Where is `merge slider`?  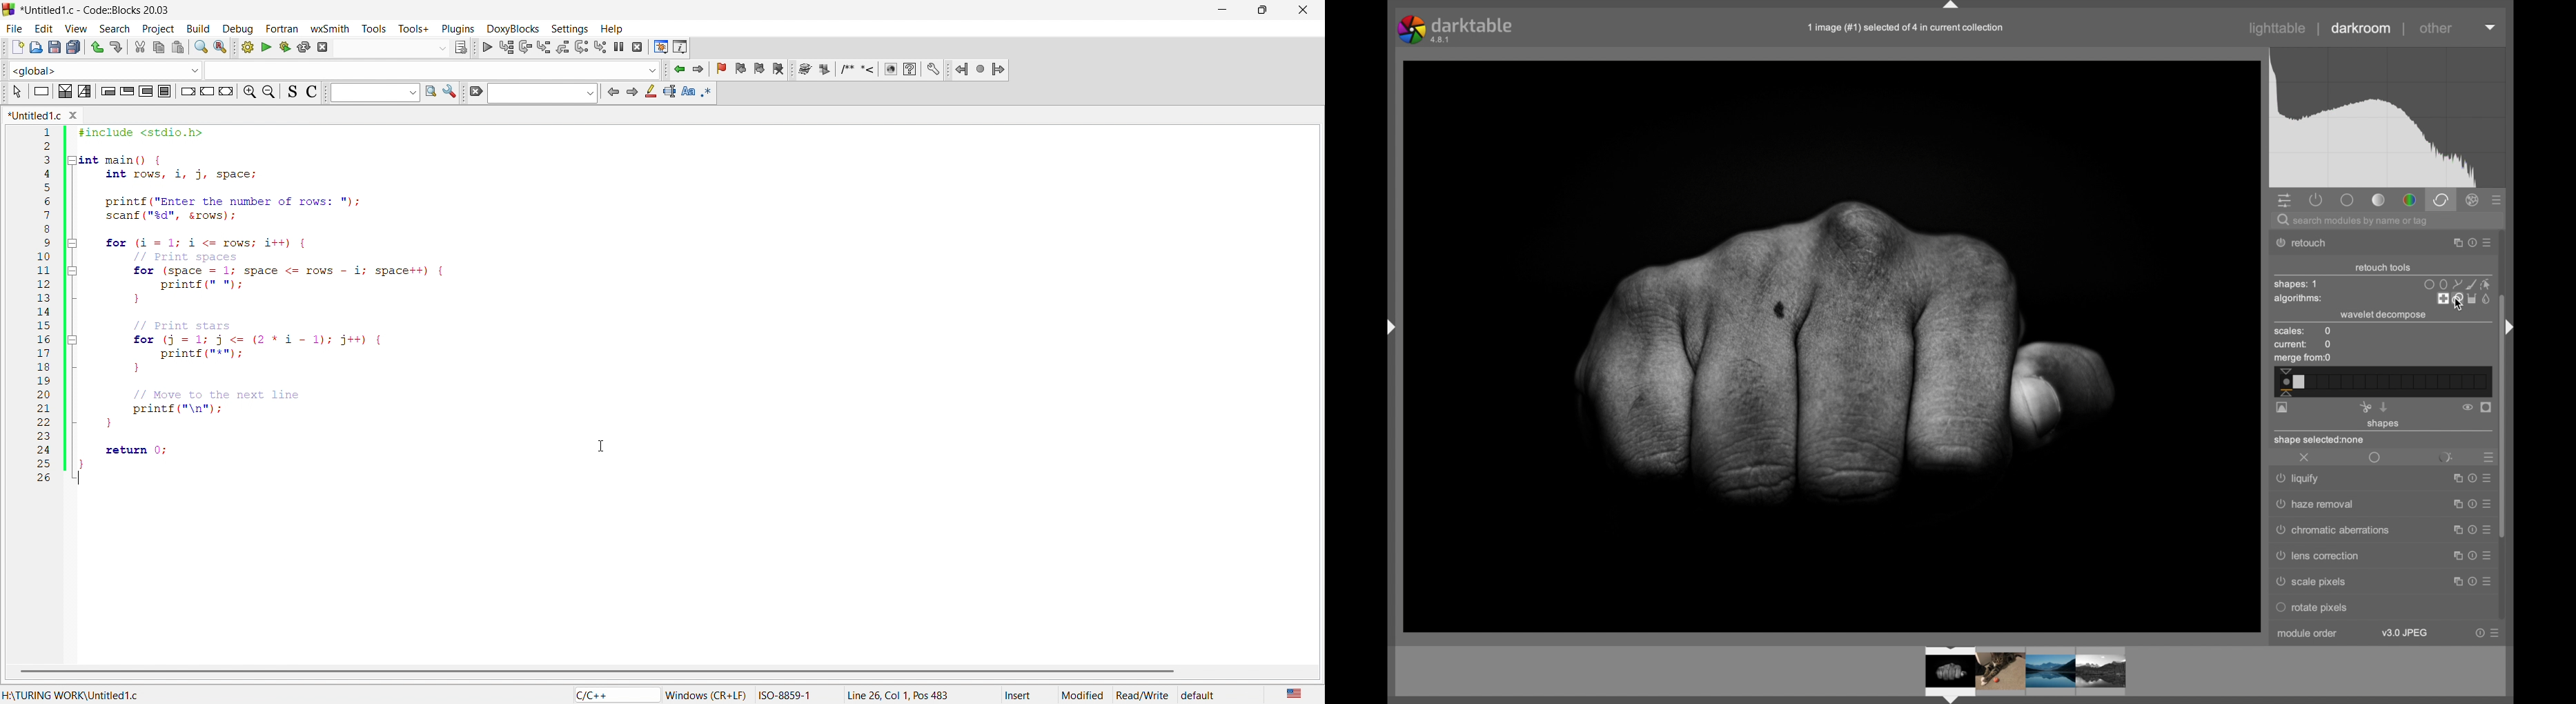
merge slider is located at coordinates (2381, 382).